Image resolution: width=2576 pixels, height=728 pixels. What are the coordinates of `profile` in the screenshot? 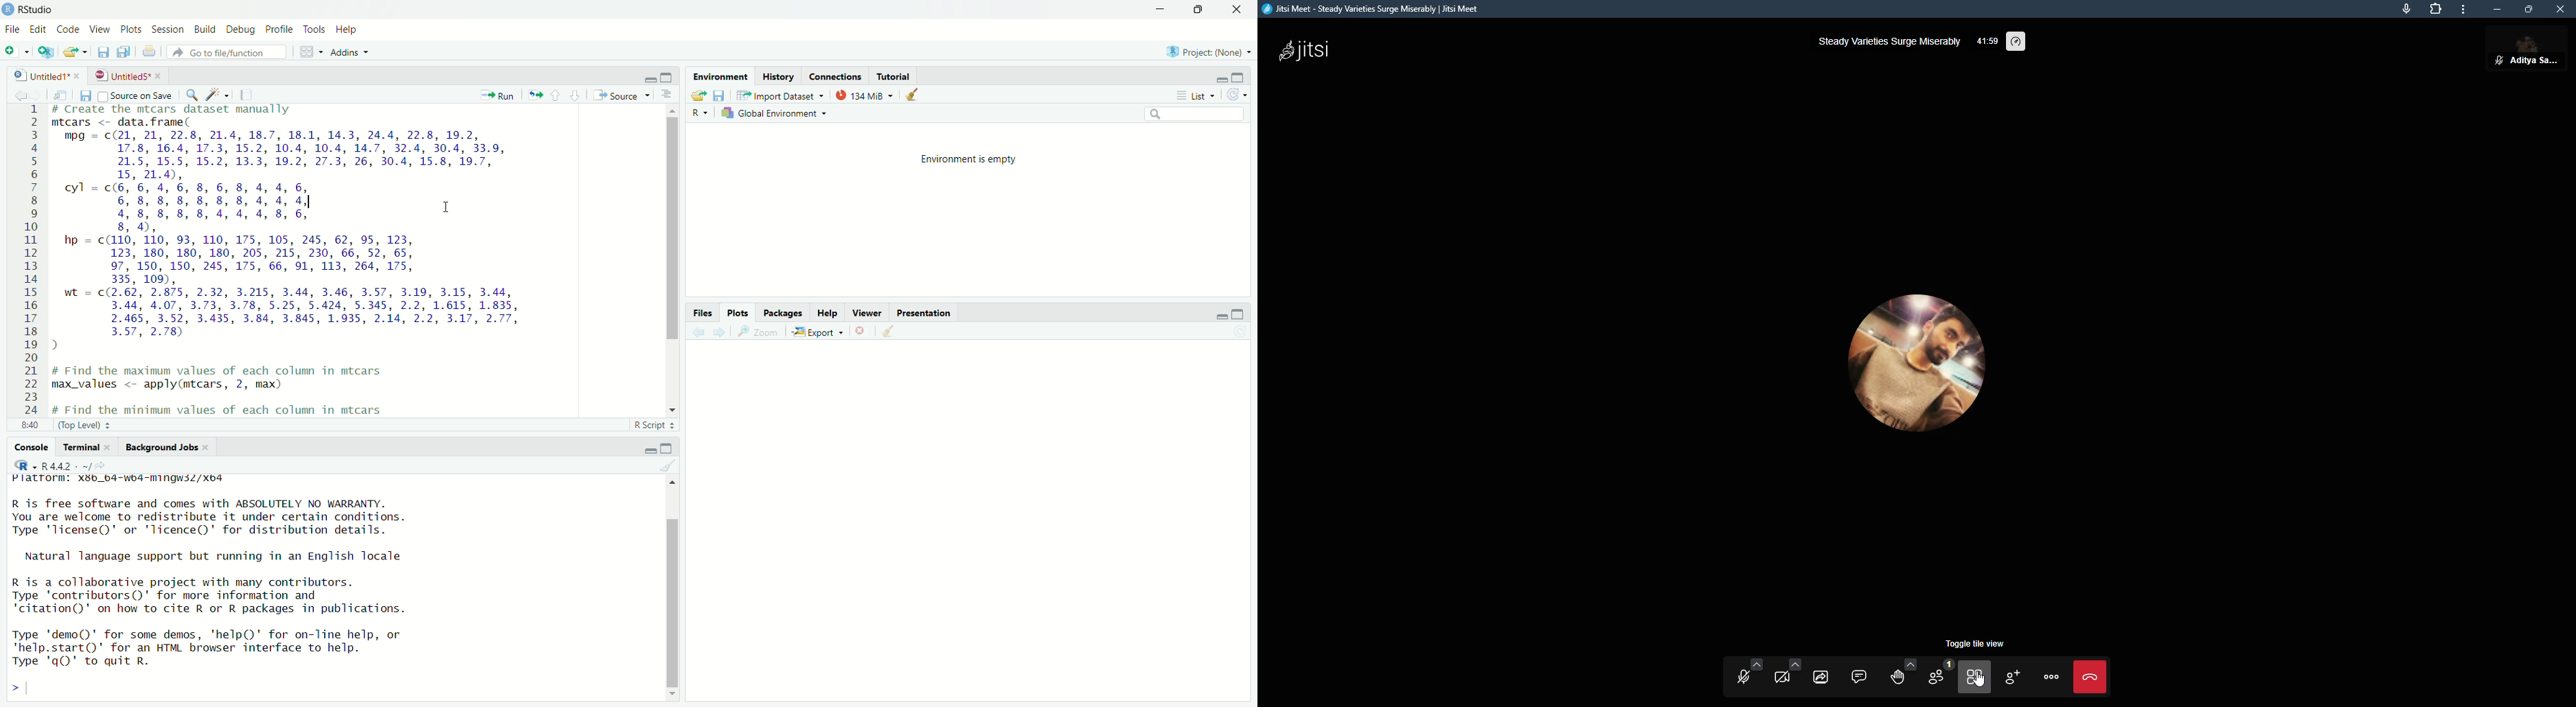 It's located at (1927, 353).